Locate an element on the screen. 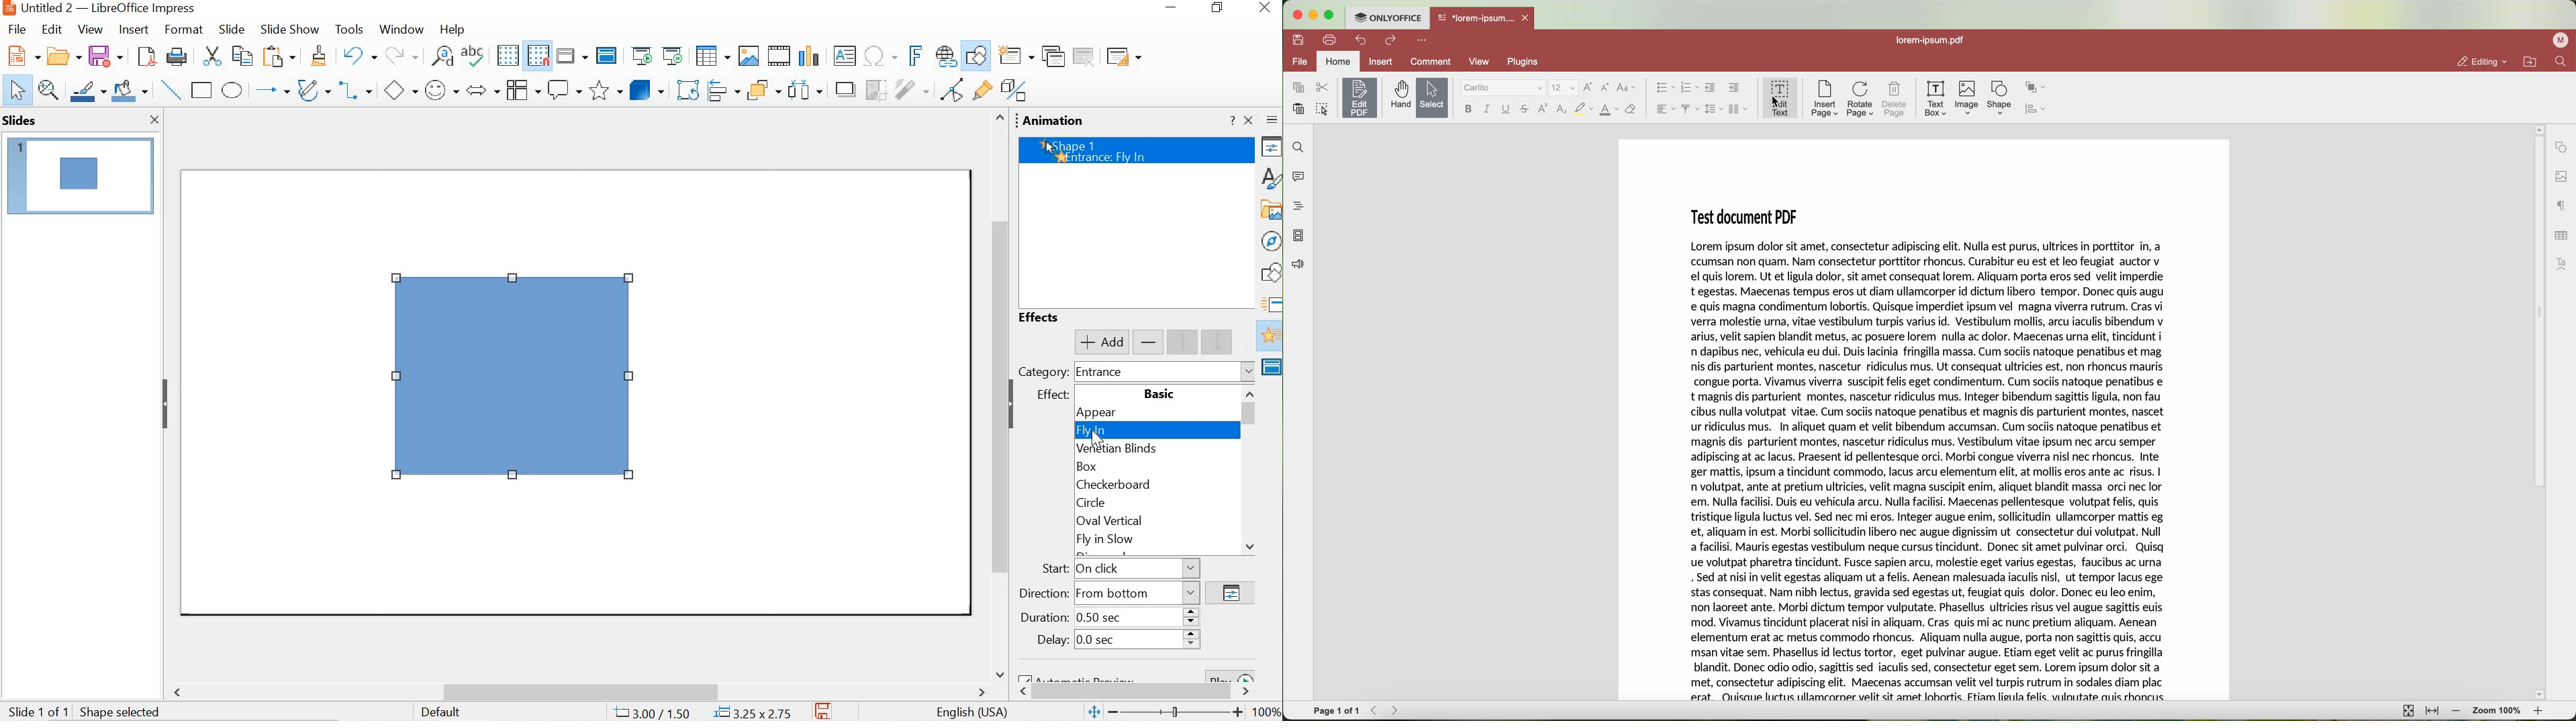 This screenshot has width=2576, height=728. redo is located at coordinates (401, 54).